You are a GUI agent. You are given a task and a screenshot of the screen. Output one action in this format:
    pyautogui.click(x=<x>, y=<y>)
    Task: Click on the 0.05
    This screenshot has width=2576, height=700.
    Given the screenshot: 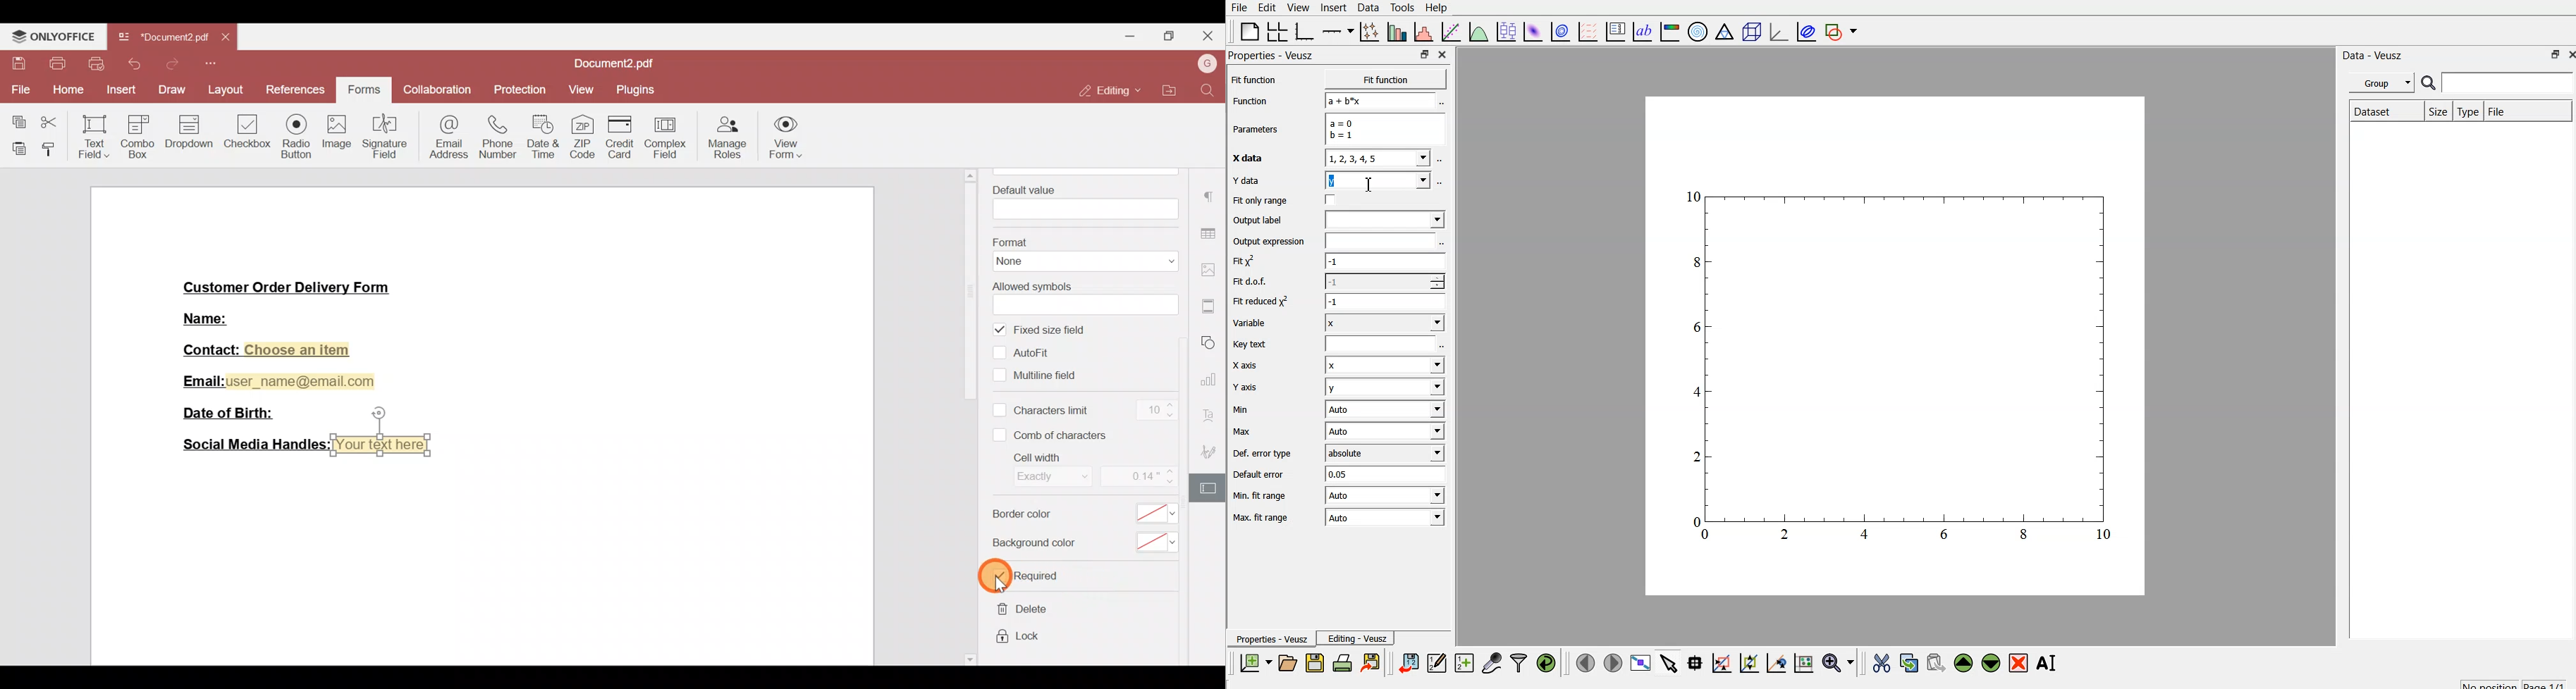 What is the action you would take?
    pyautogui.click(x=1384, y=475)
    